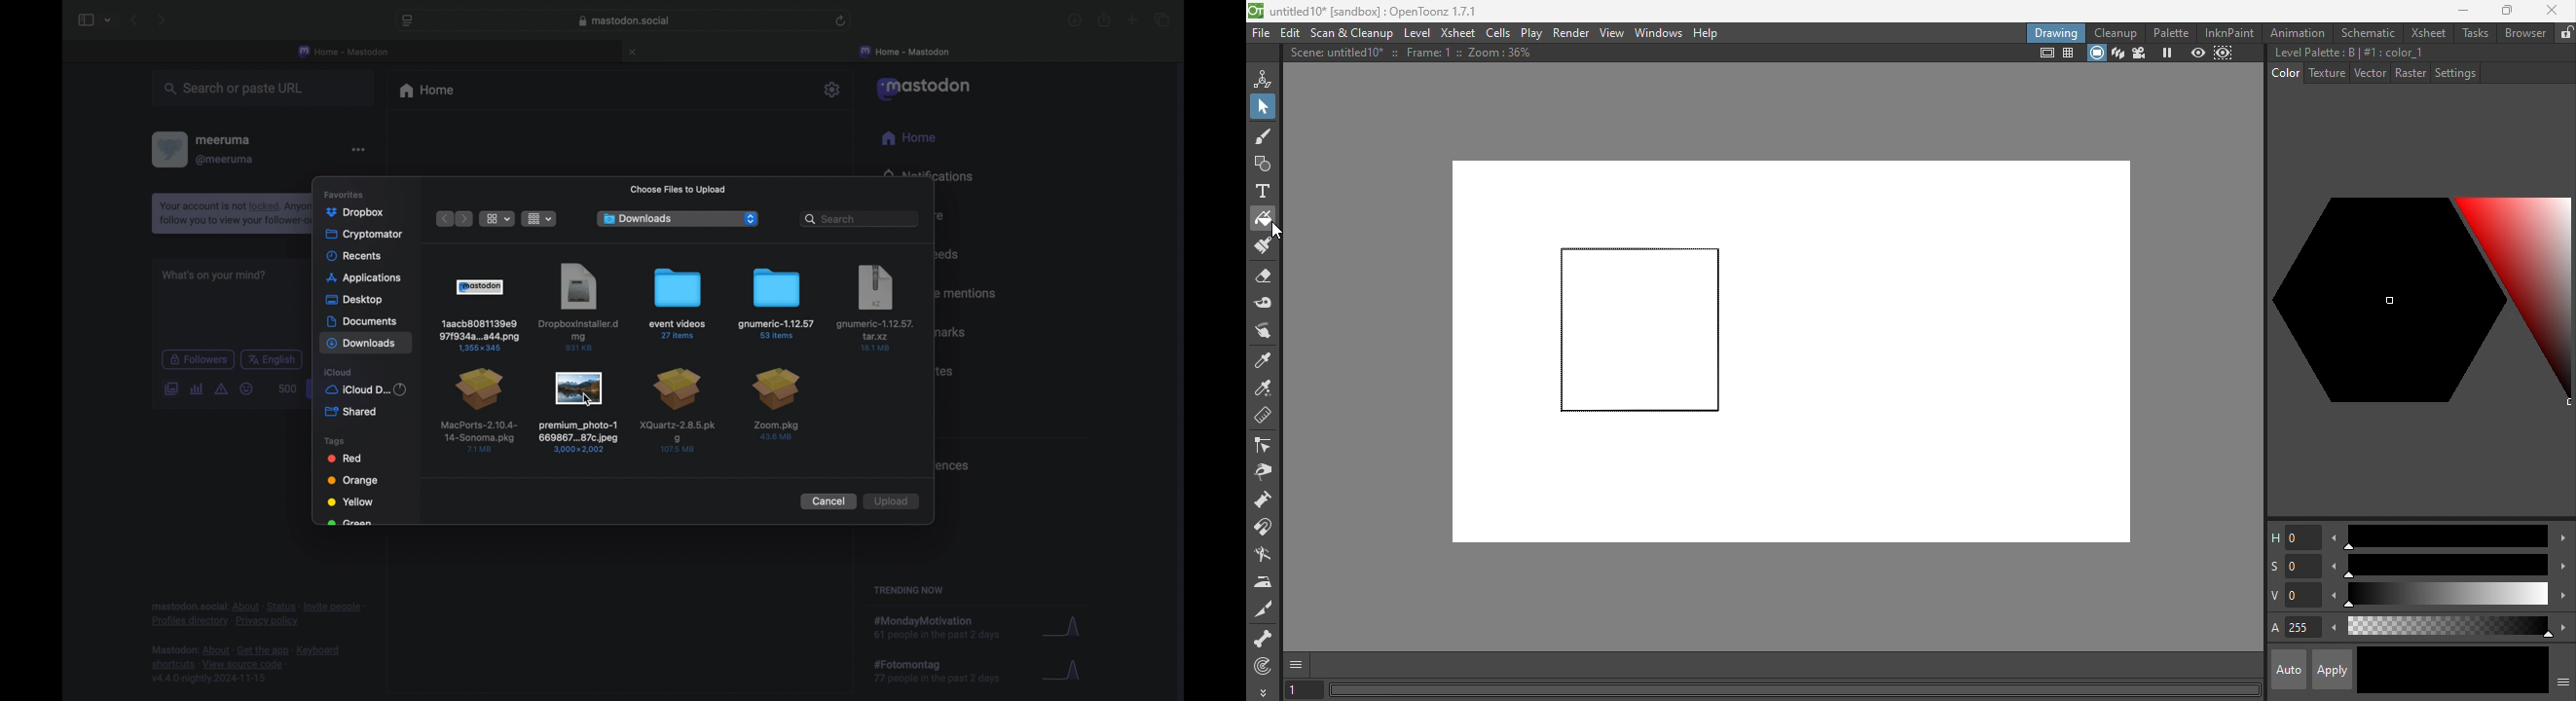  I want to click on Level, so click(1419, 33).